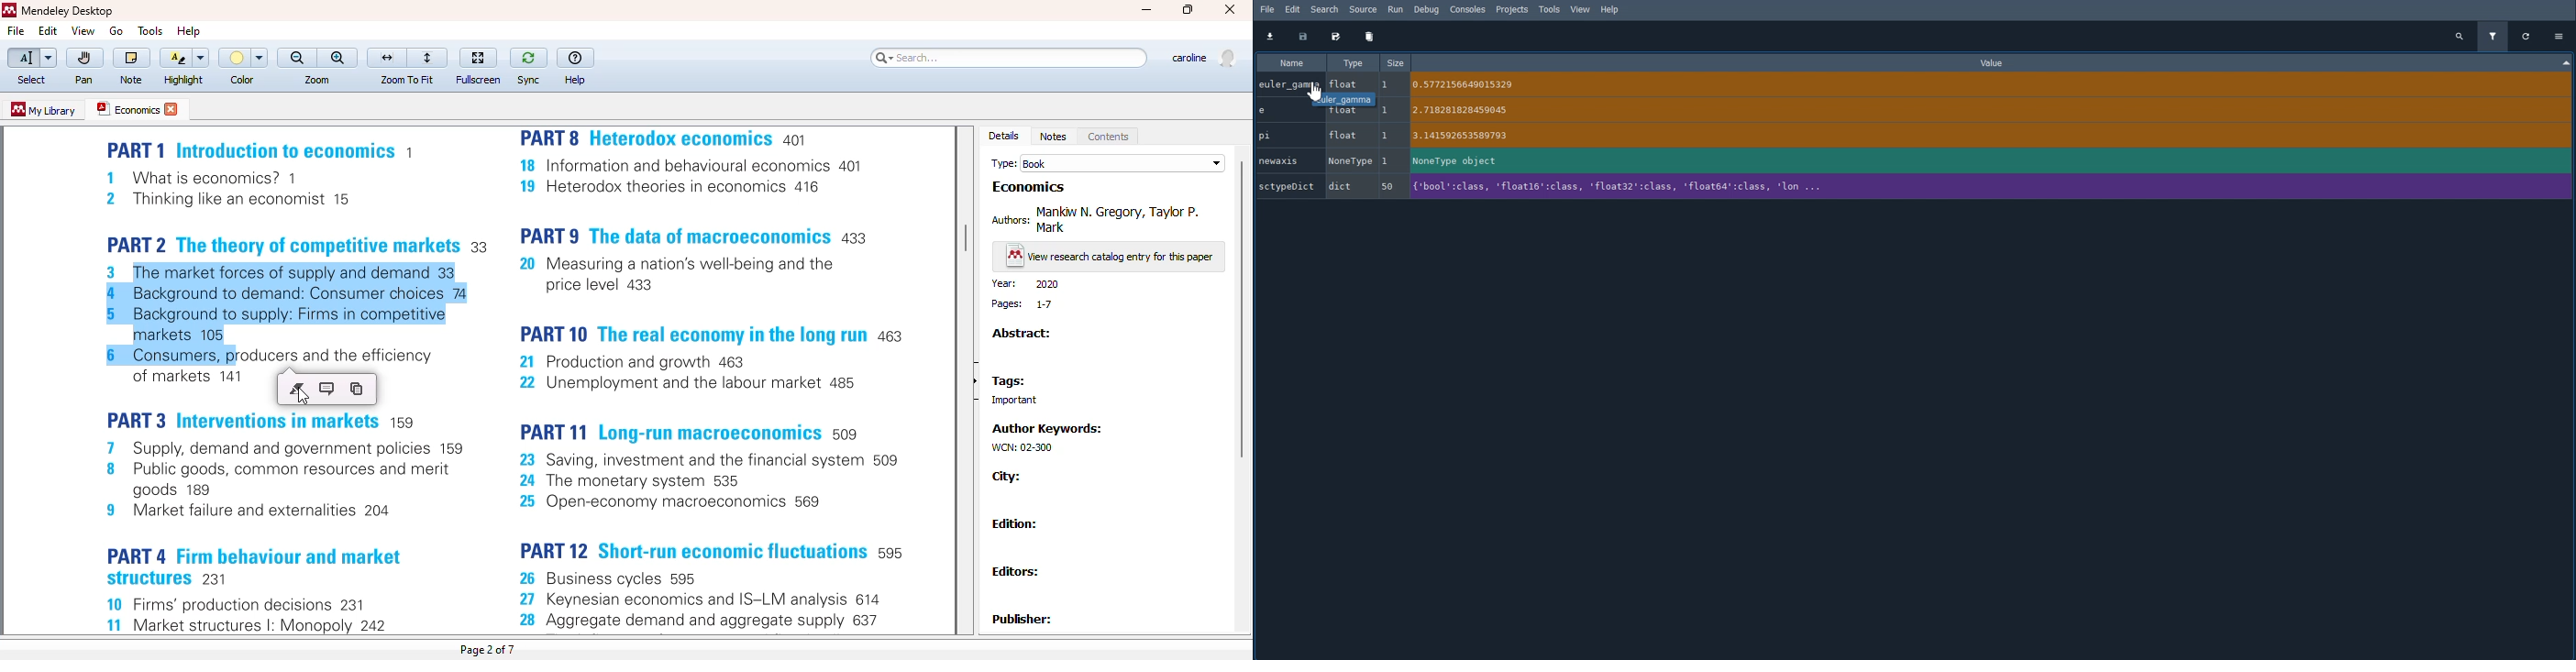 The height and width of the screenshot is (672, 2576). What do you see at coordinates (1008, 382) in the screenshot?
I see `tags: ` at bounding box center [1008, 382].